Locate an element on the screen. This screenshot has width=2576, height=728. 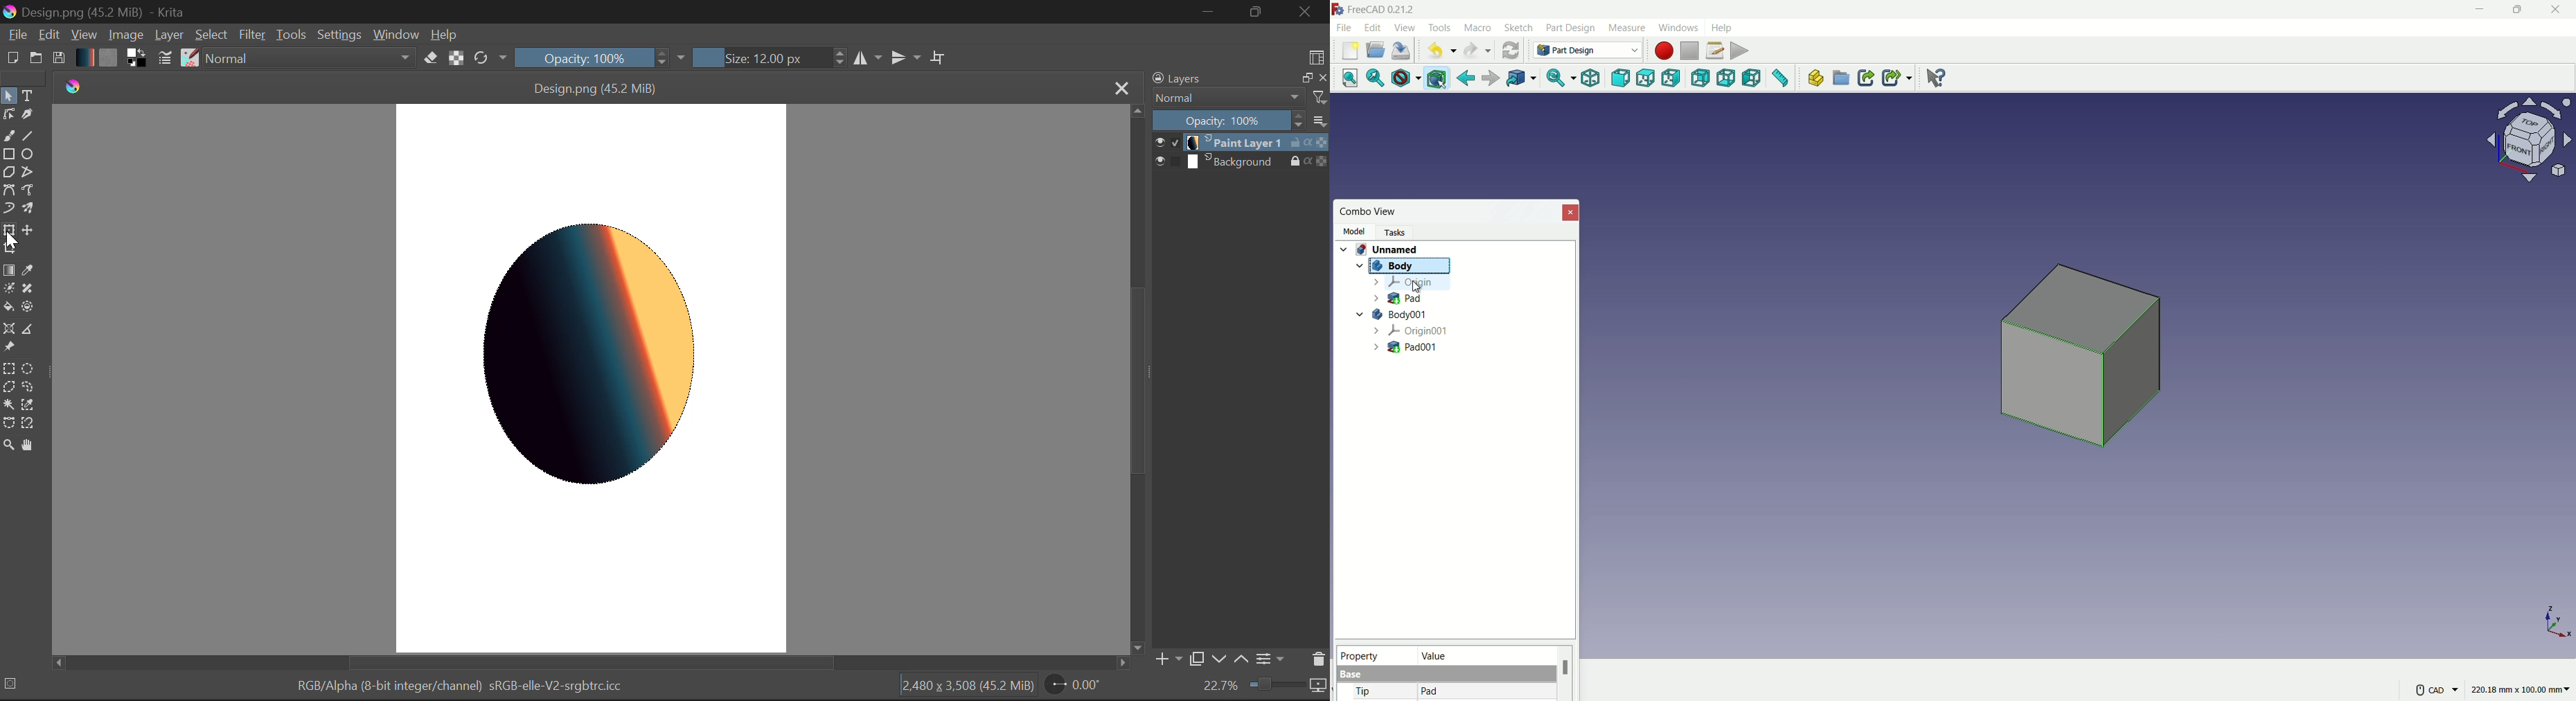
Choose Workspace is located at coordinates (1317, 55).